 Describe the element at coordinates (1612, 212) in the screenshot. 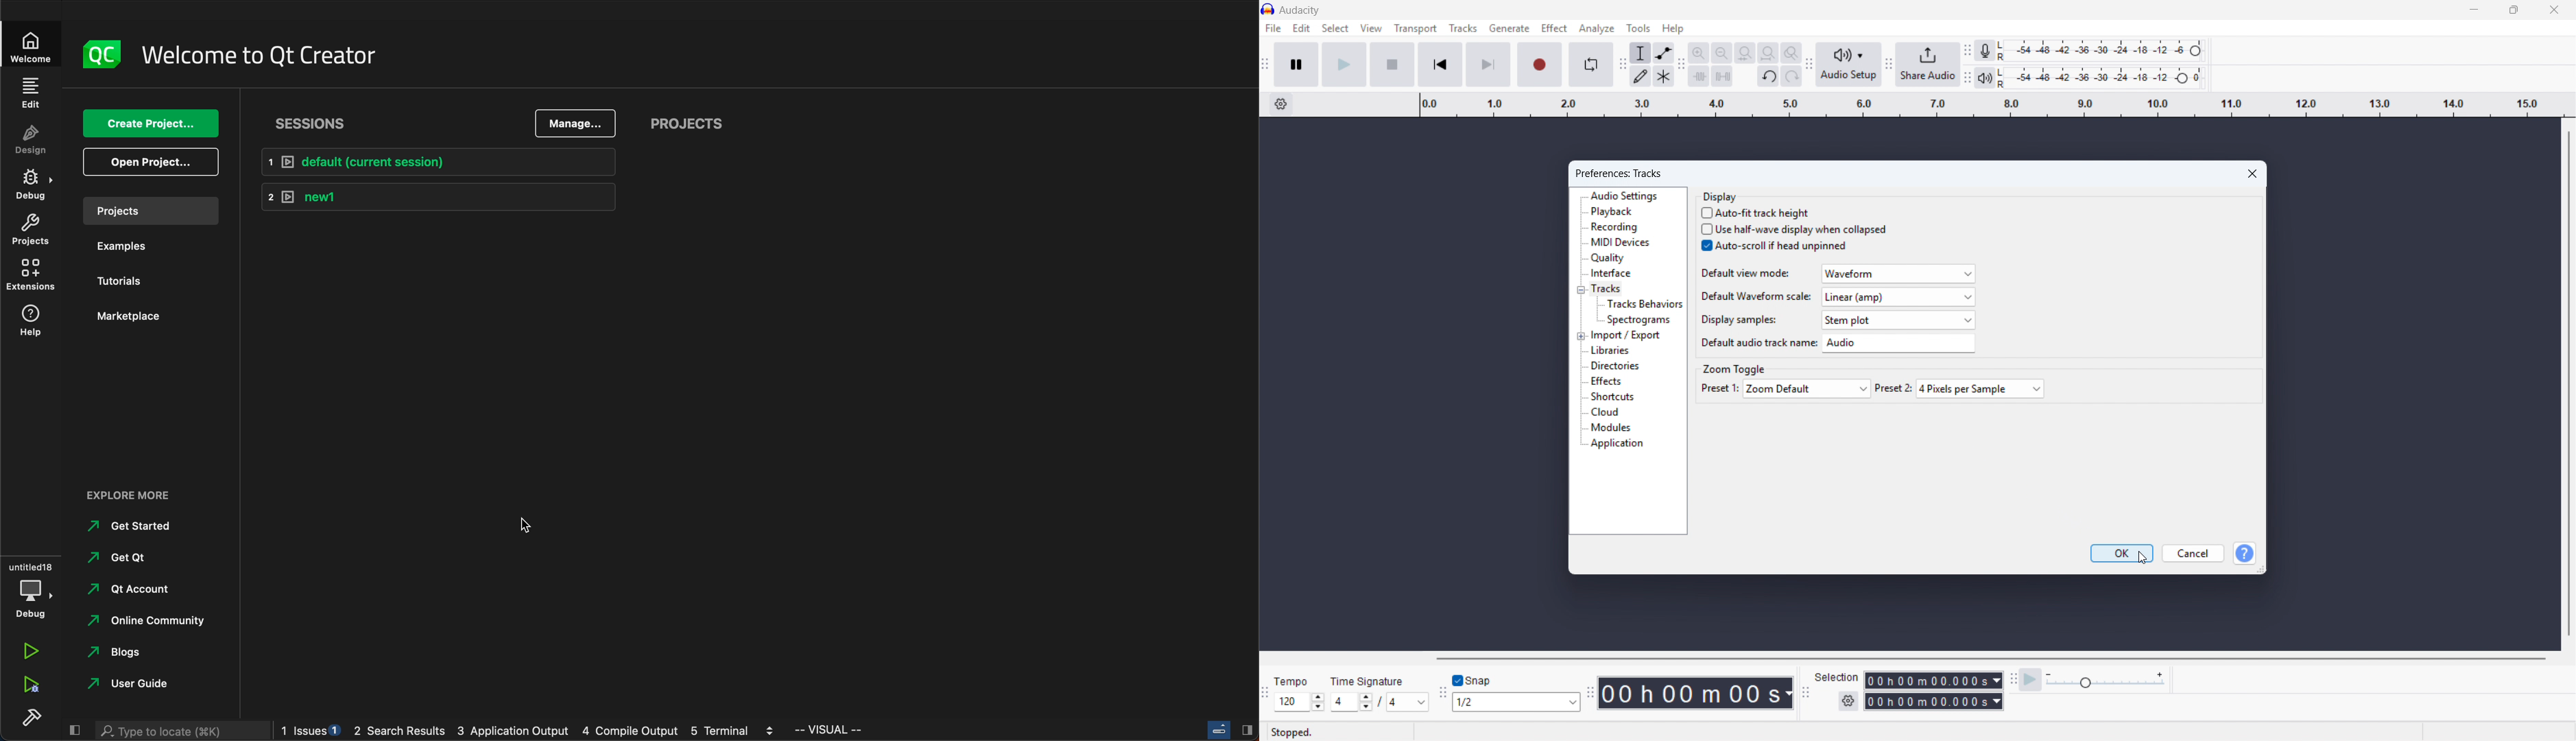

I see `playback` at that location.